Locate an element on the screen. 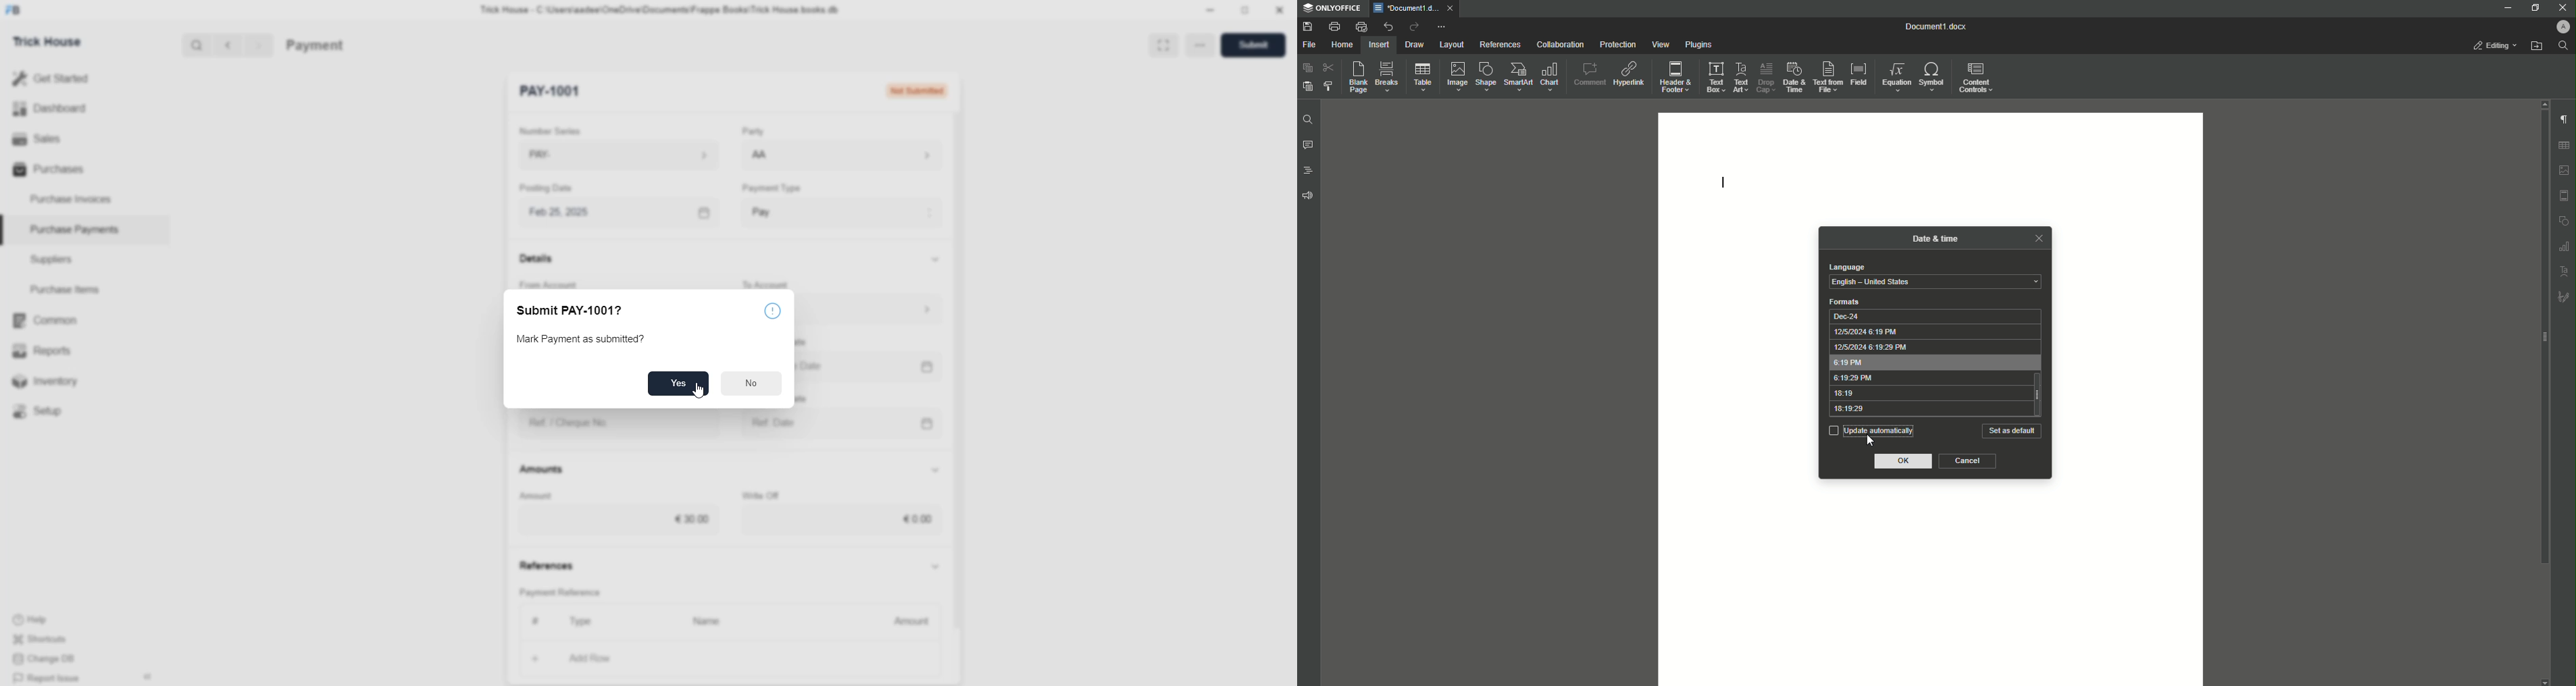  «© Setup is located at coordinates (42, 411).